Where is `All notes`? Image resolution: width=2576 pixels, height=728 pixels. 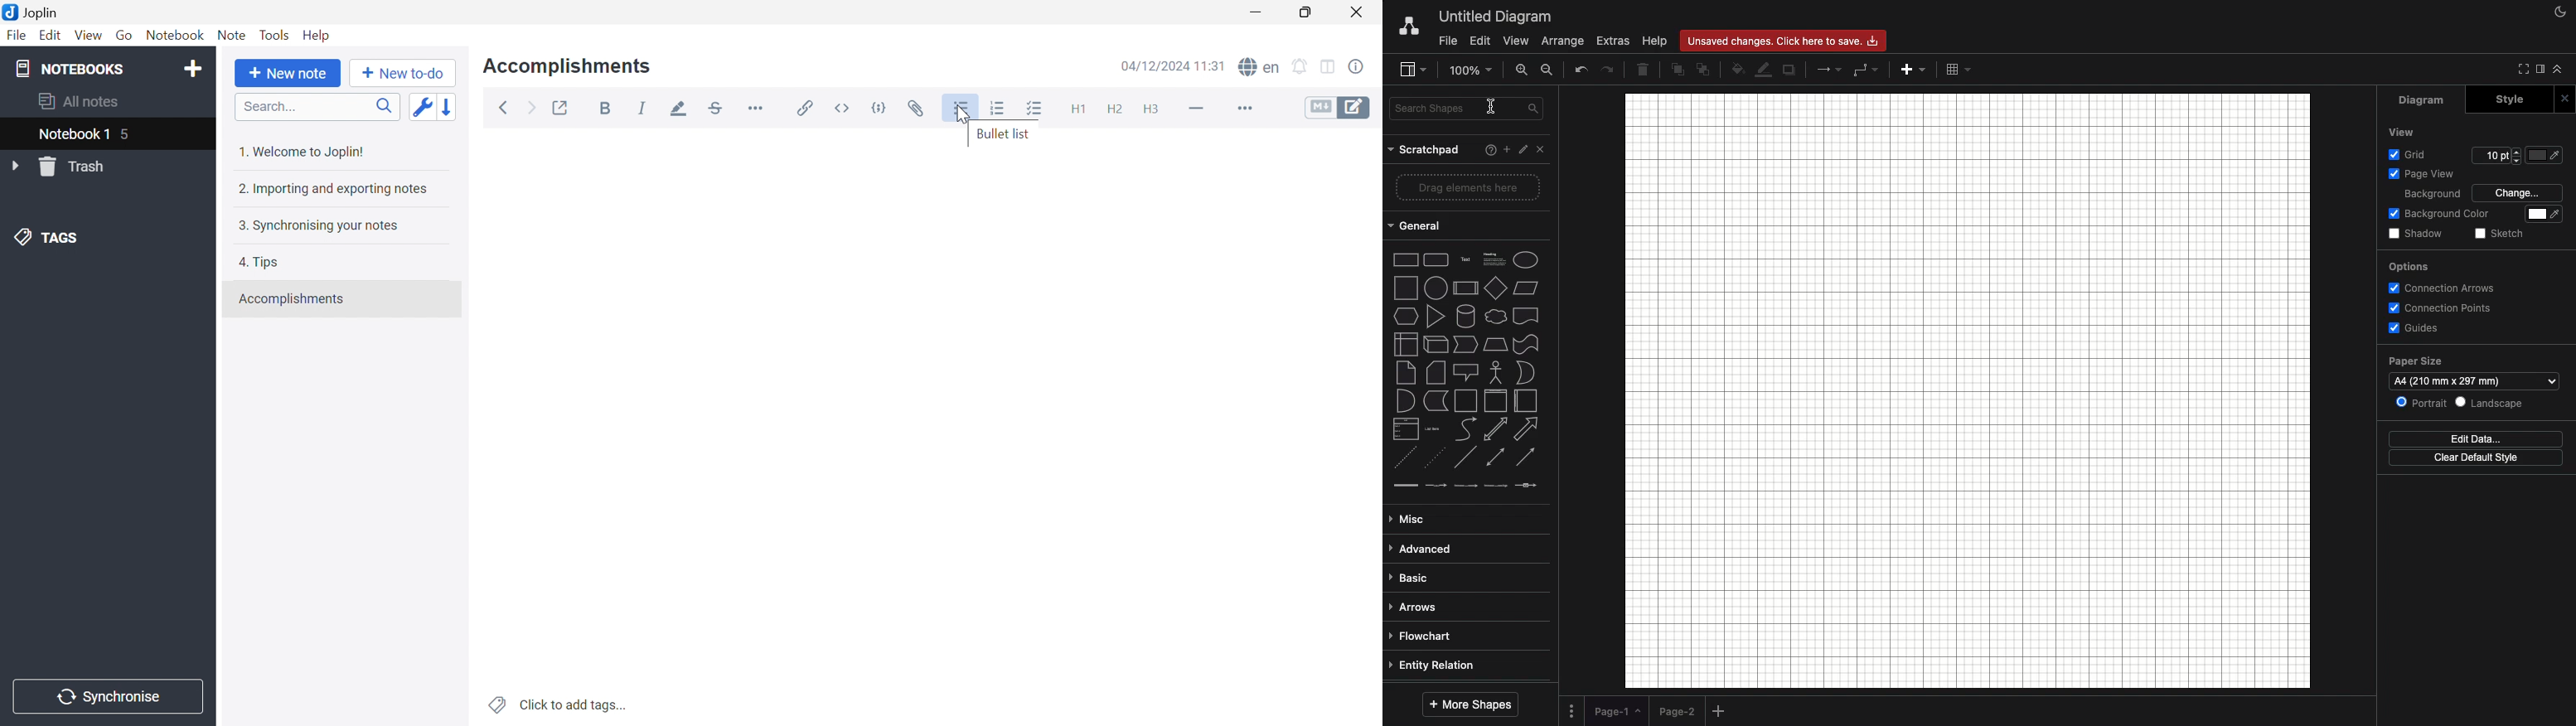 All notes is located at coordinates (76, 102).